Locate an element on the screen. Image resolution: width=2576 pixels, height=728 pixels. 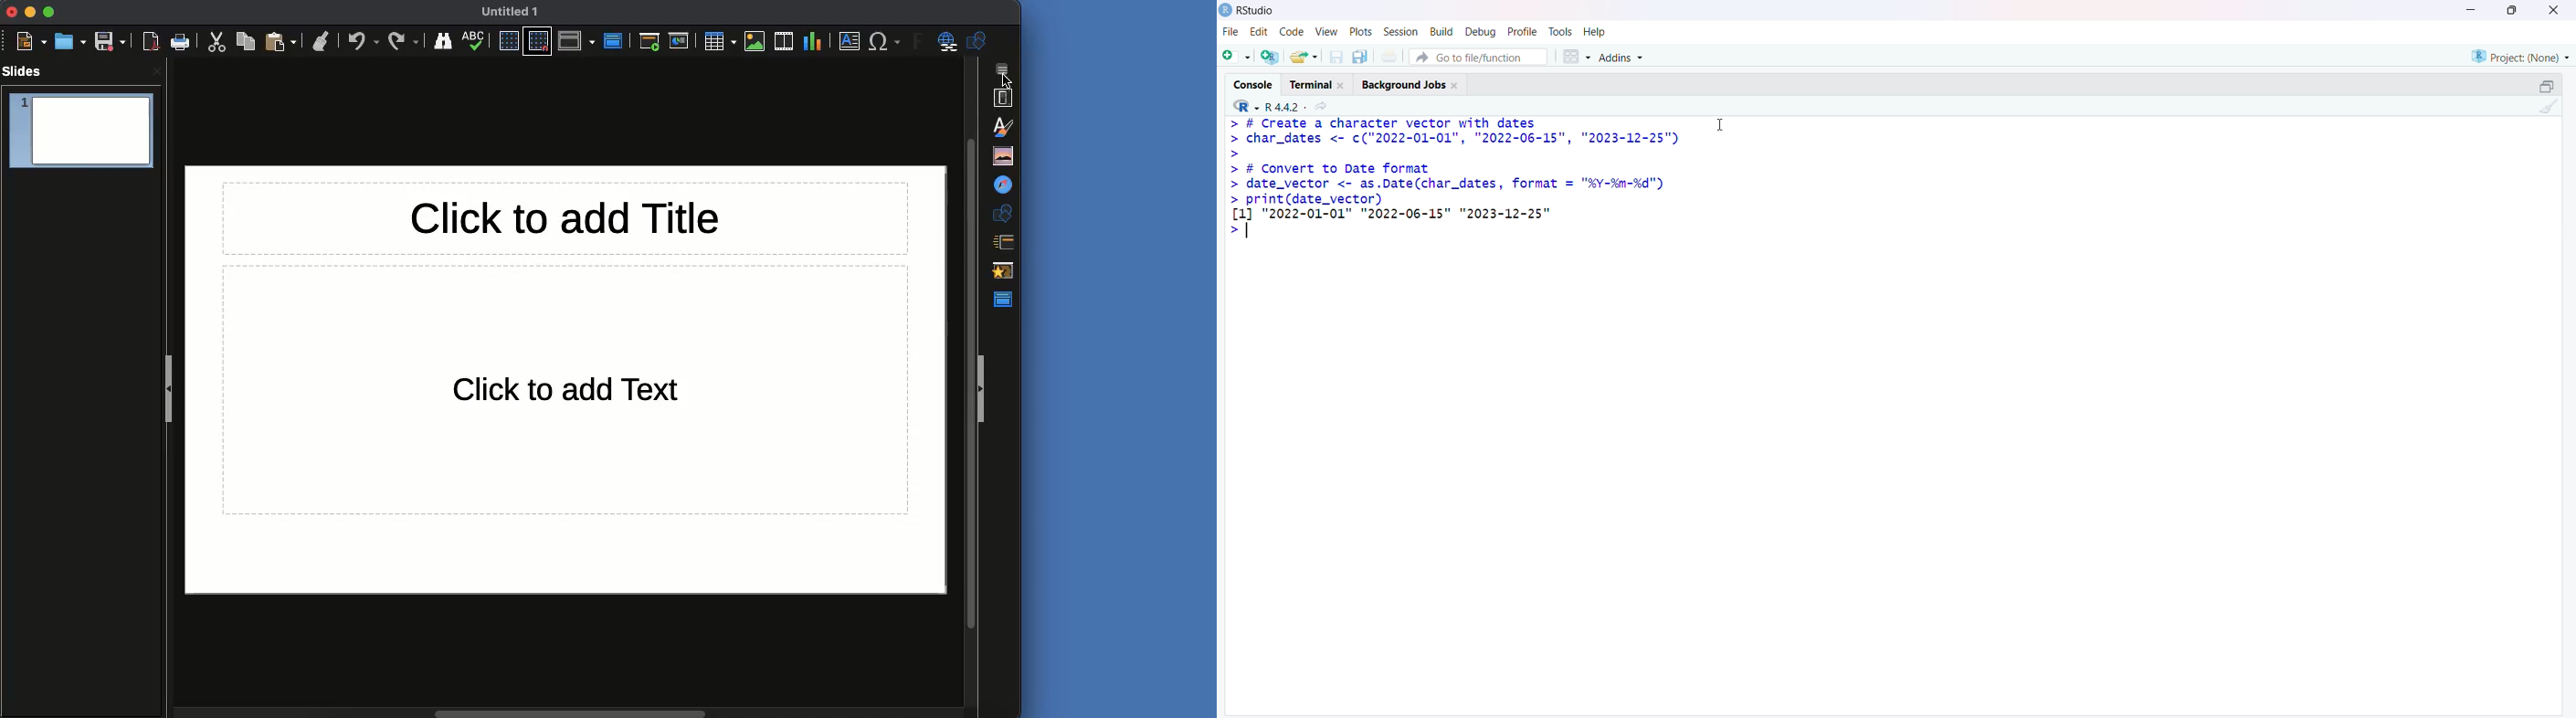
Code is located at coordinates (1289, 34).